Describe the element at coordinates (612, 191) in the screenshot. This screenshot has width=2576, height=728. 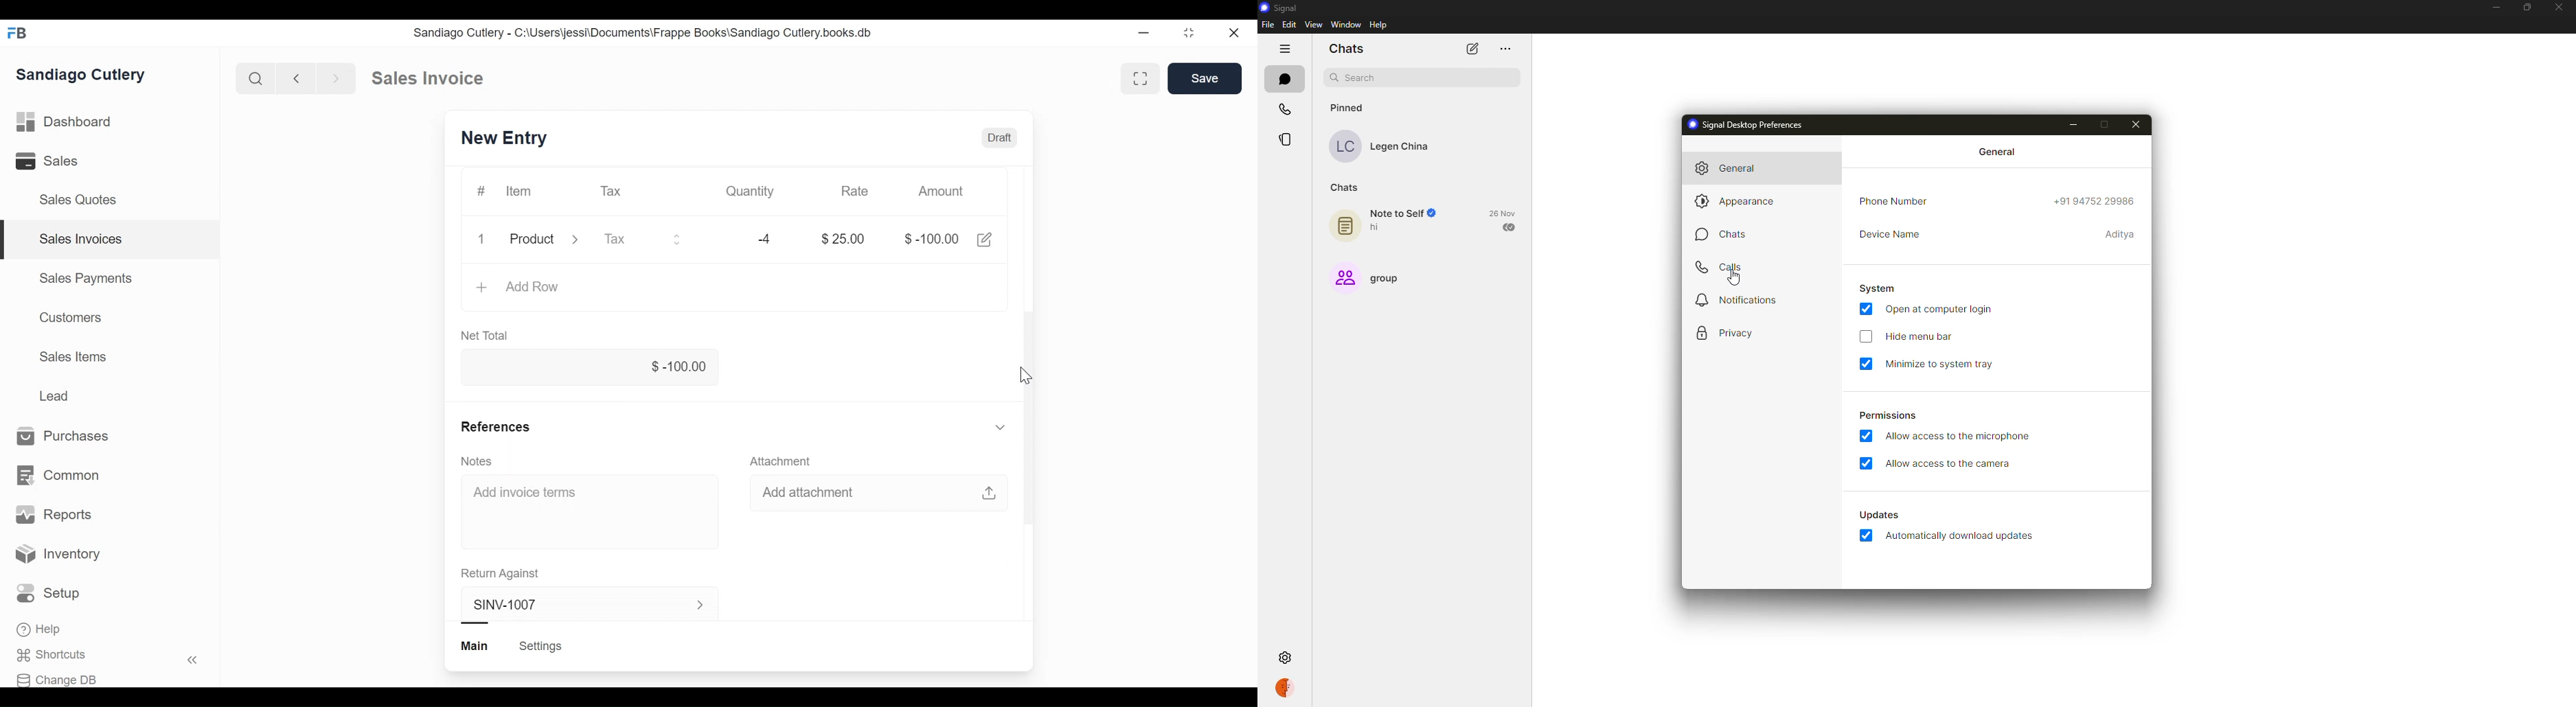
I see `Tax` at that location.